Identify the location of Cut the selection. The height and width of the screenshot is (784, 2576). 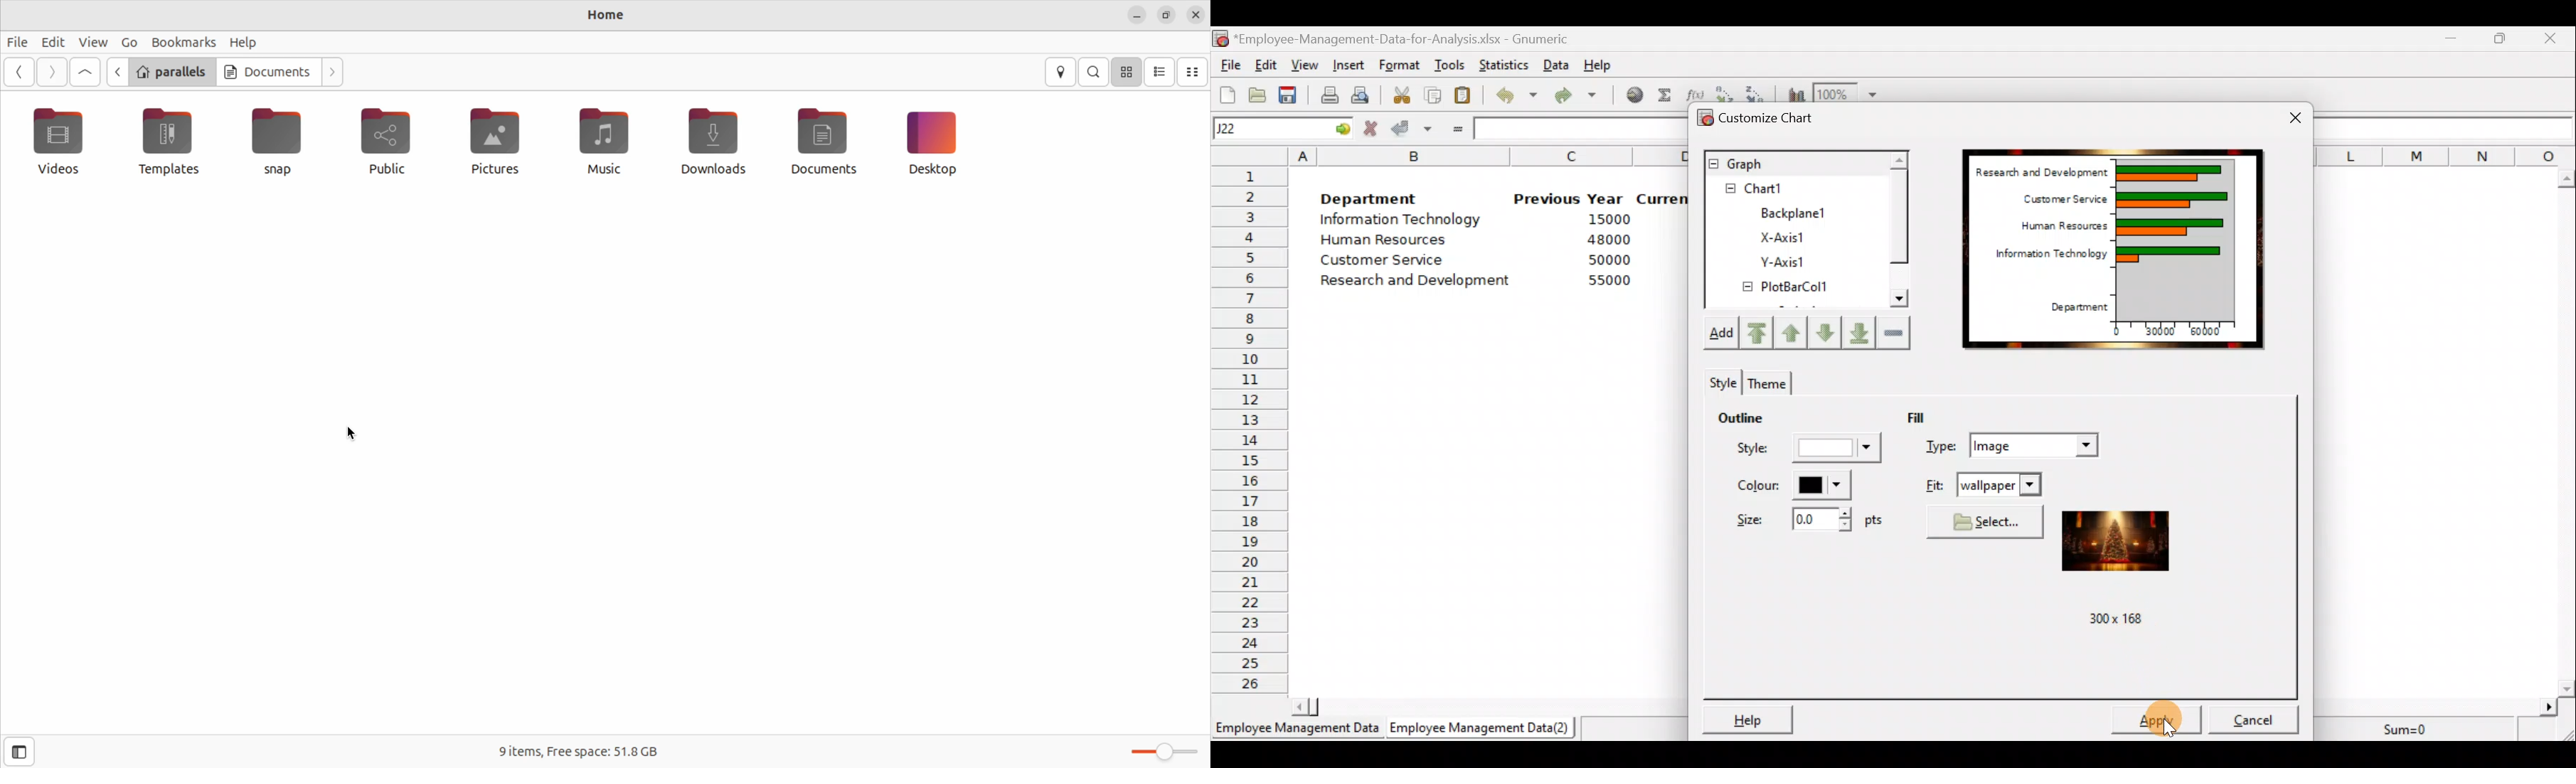
(1403, 97).